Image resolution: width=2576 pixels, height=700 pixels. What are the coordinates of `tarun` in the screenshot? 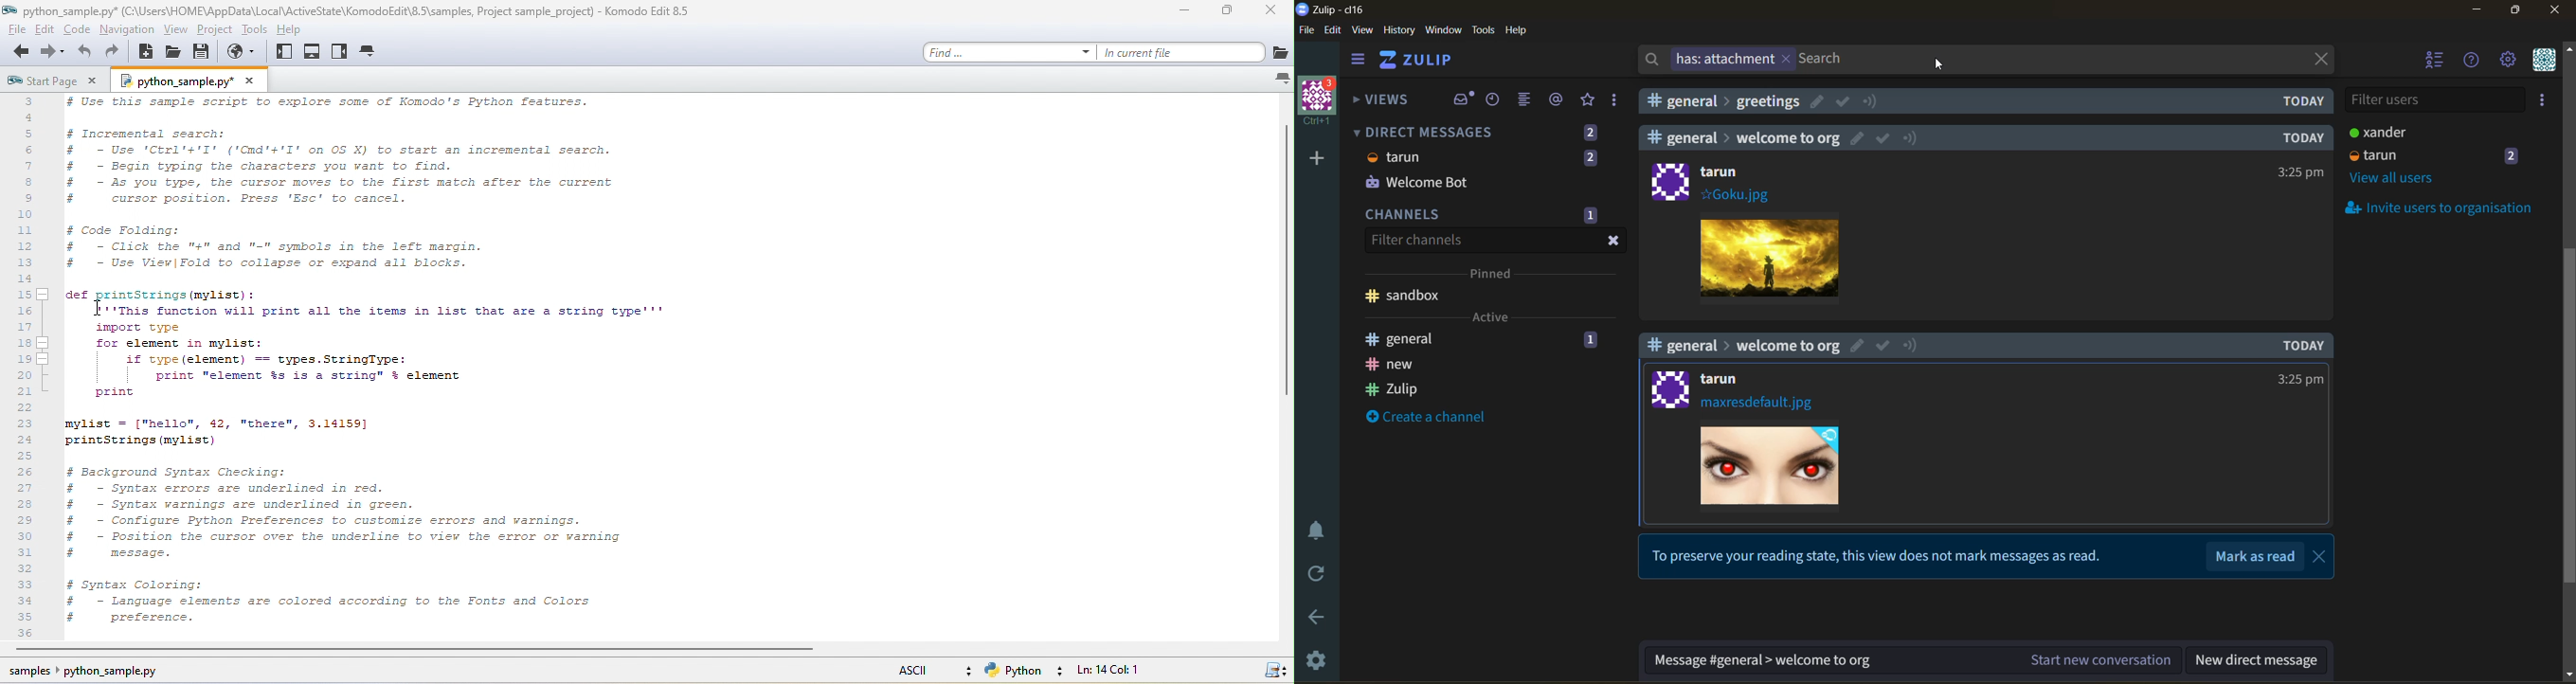 It's located at (2375, 155).